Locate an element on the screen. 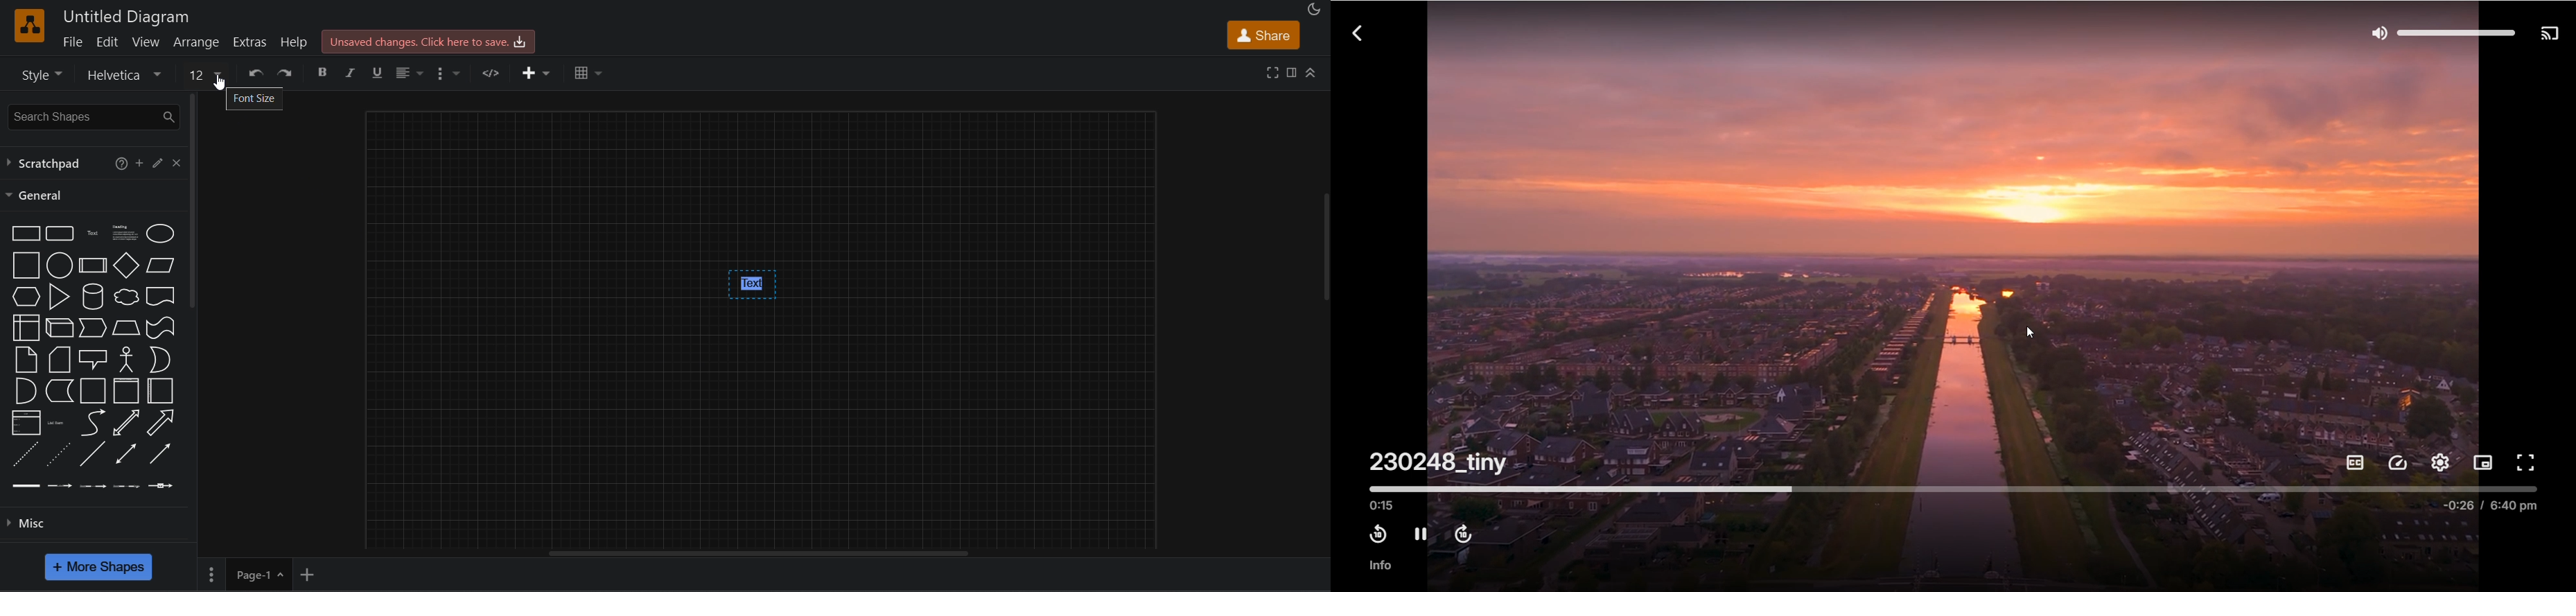 The image size is (2576, 616). format is located at coordinates (1291, 72).